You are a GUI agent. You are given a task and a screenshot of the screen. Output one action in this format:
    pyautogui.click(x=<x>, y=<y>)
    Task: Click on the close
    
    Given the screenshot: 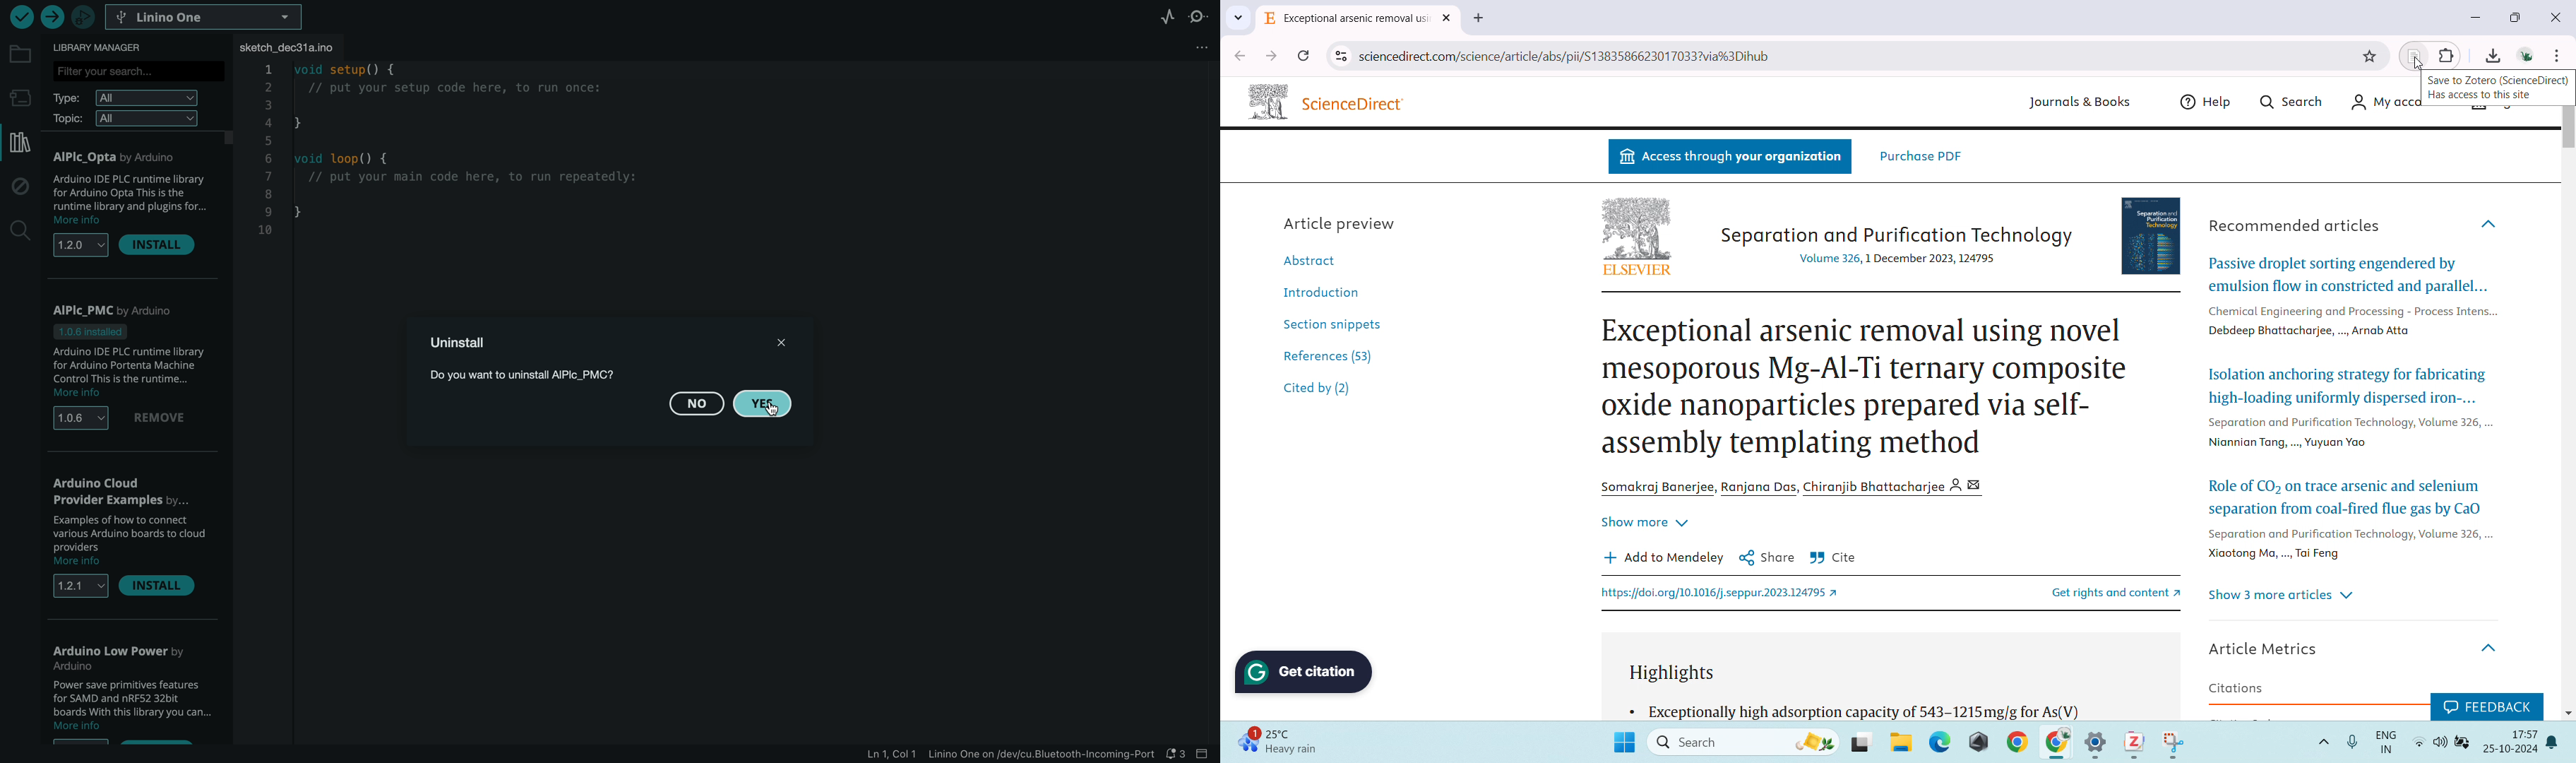 What is the action you would take?
    pyautogui.click(x=2556, y=16)
    